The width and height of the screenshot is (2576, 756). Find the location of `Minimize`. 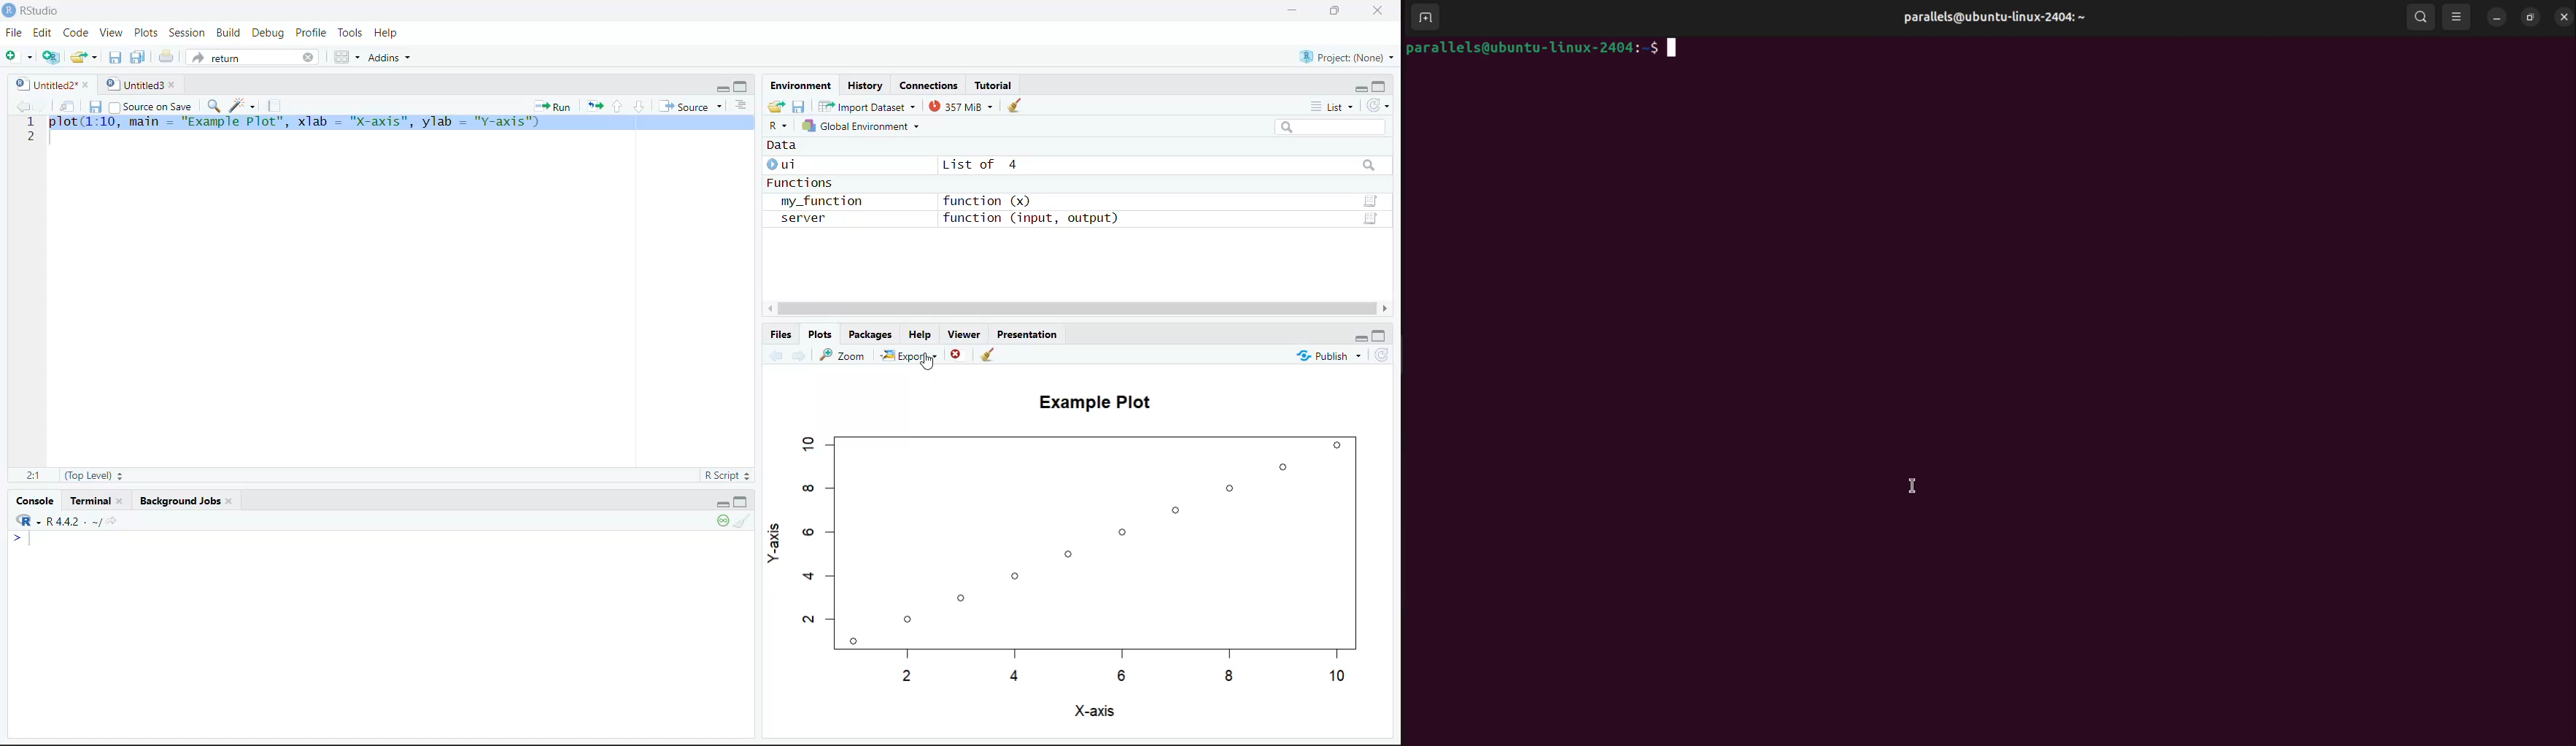

Minimize is located at coordinates (1360, 338).